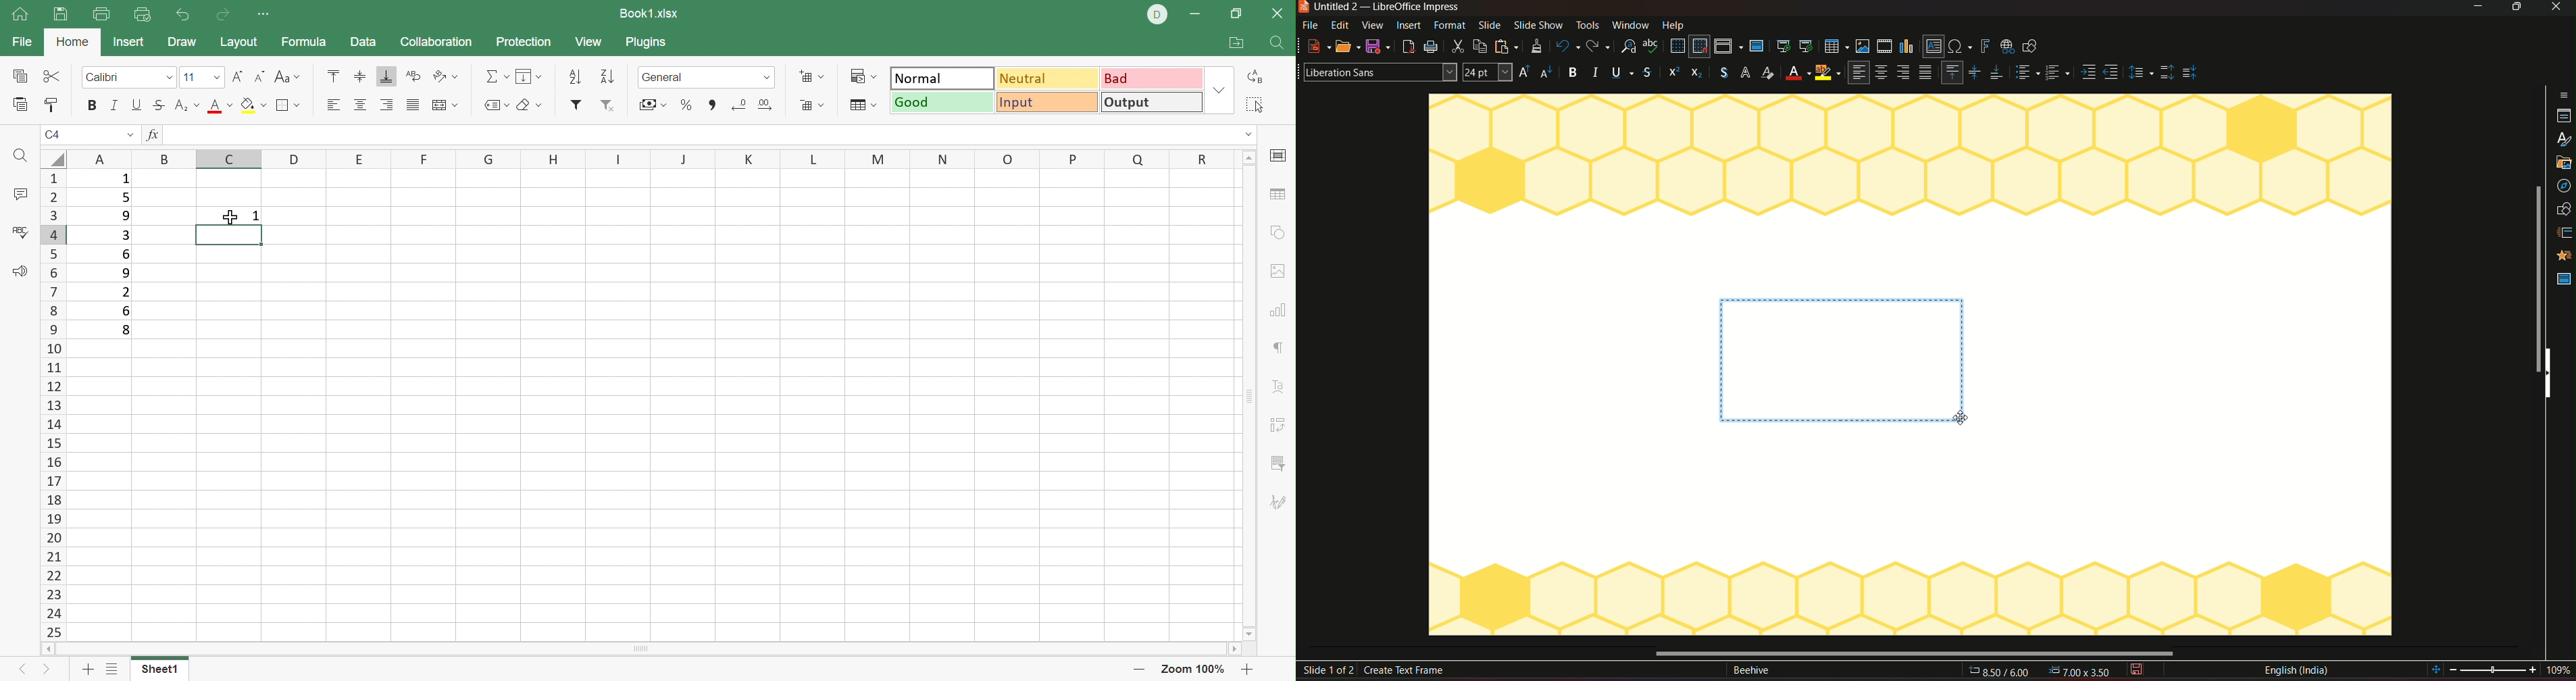 This screenshot has width=2576, height=700. What do you see at coordinates (2437, 670) in the screenshot?
I see `fit slide to current view` at bounding box center [2437, 670].